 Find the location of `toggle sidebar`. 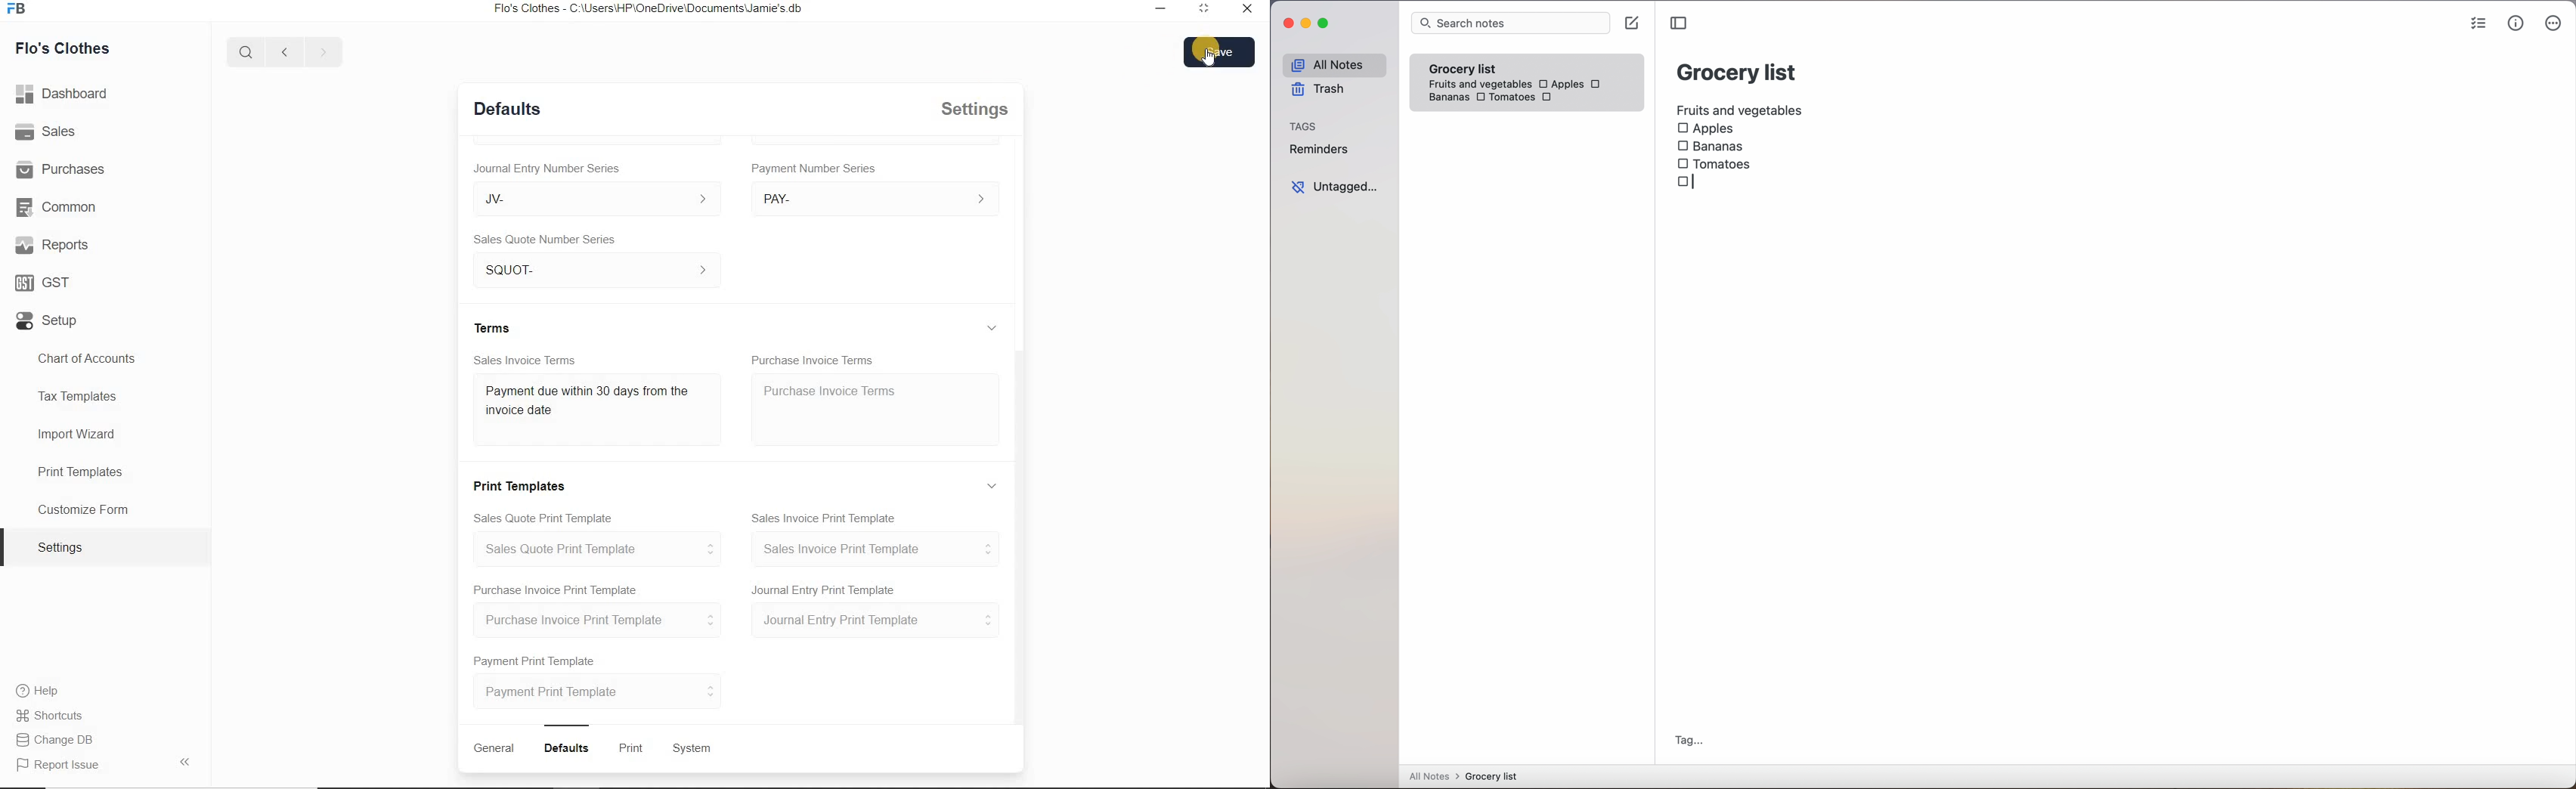

toggle sidebar is located at coordinates (1681, 23).